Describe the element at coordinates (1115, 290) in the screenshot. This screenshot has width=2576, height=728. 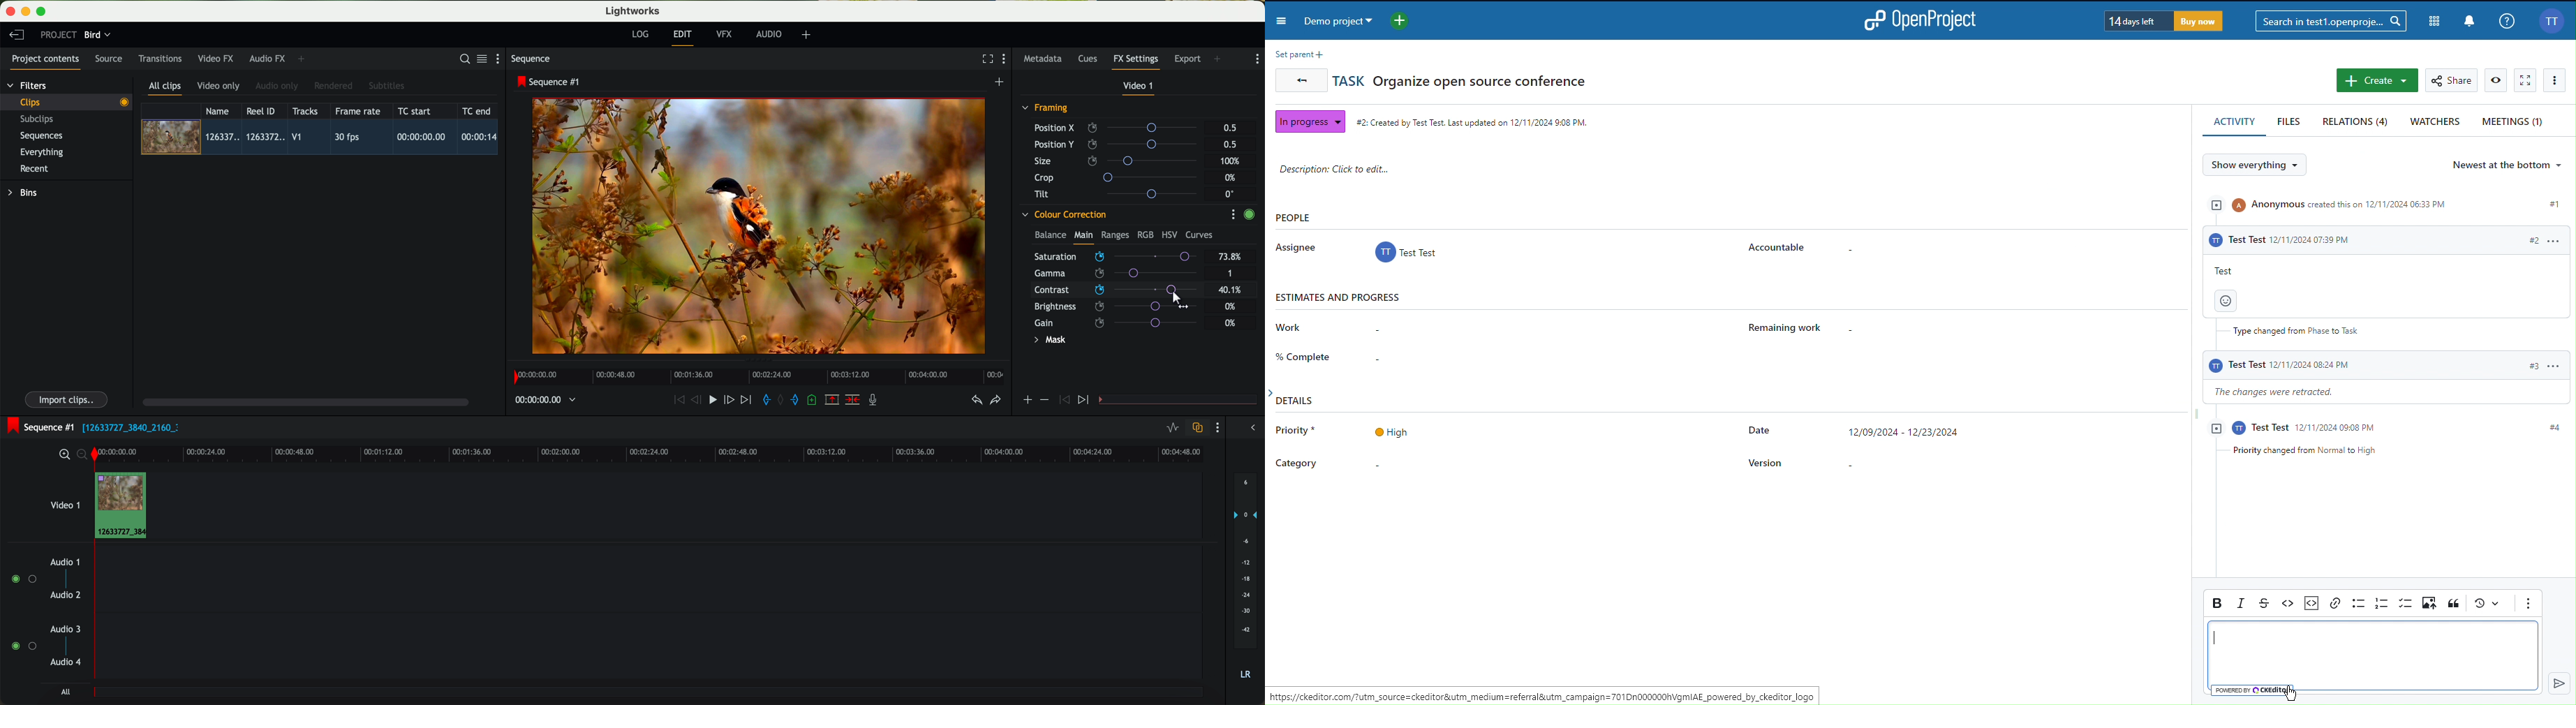
I see `click on contrast` at that location.